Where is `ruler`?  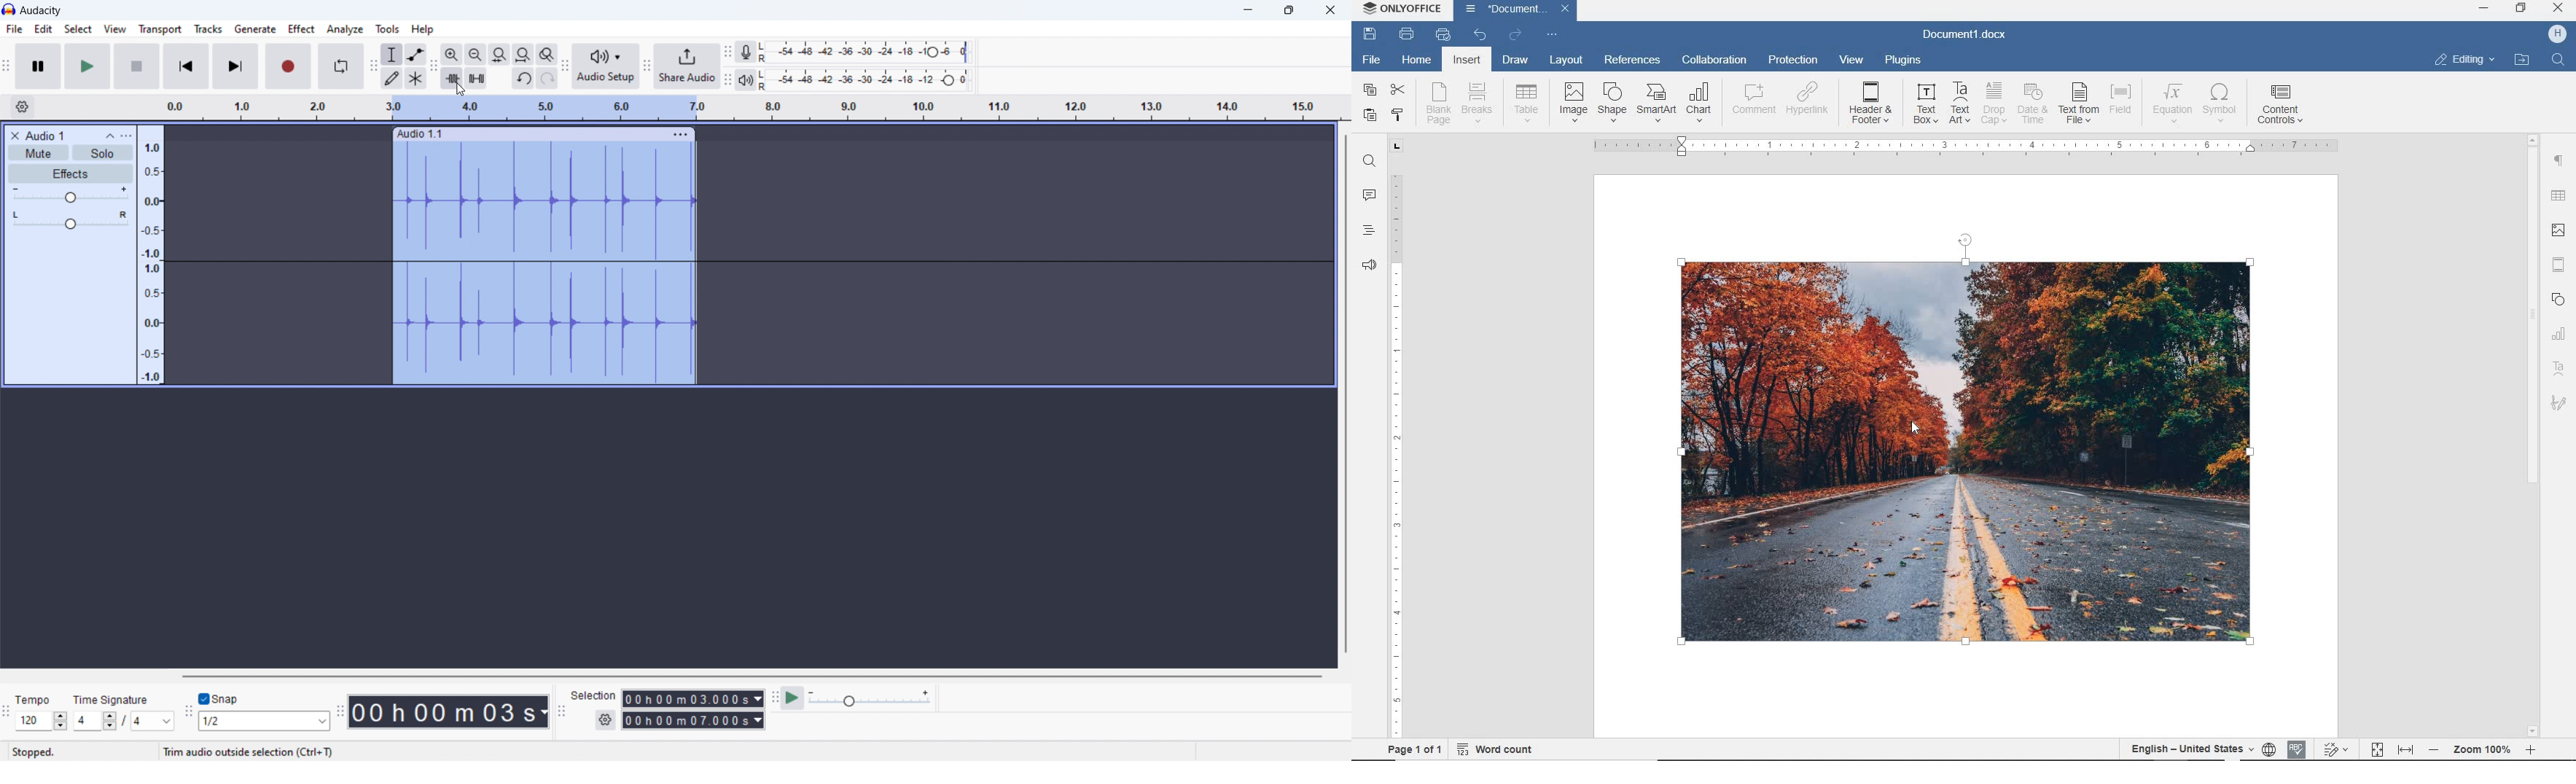
ruler is located at coordinates (1964, 148).